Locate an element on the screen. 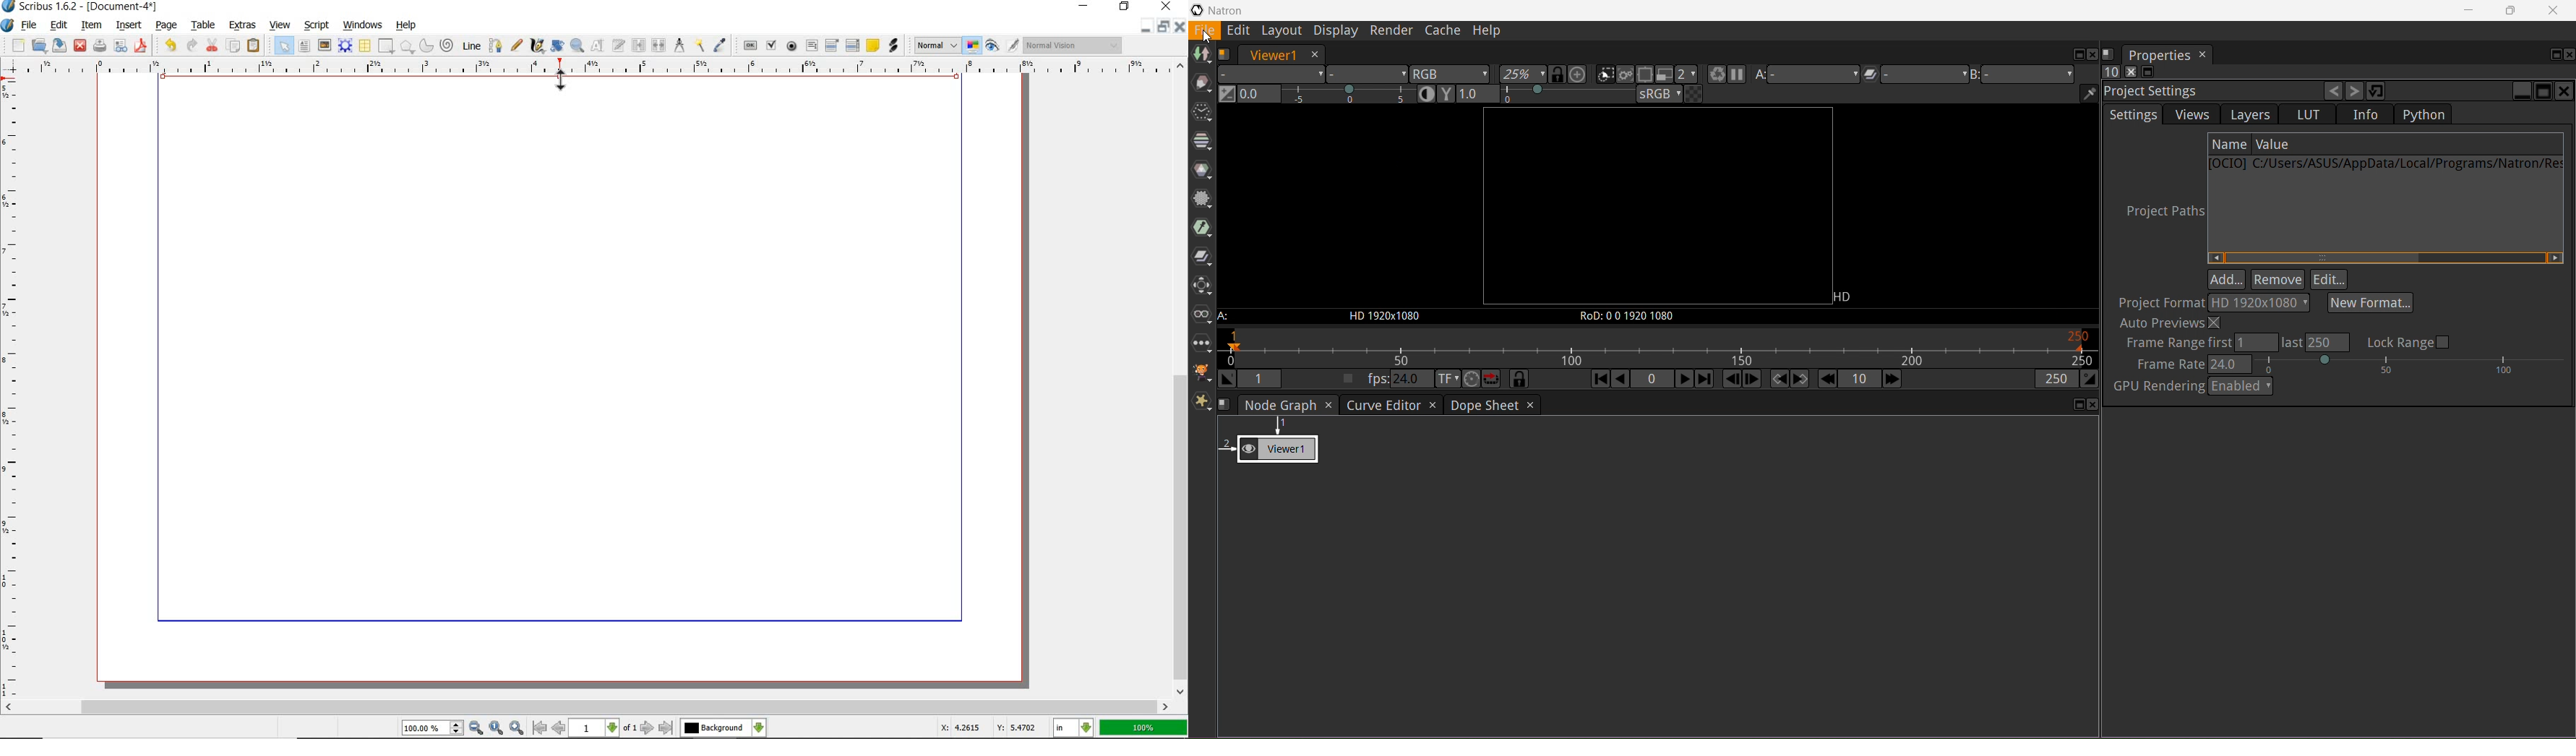 The height and width of the screenshot is (756, 2576). cut is located at coordinates (213, 45).